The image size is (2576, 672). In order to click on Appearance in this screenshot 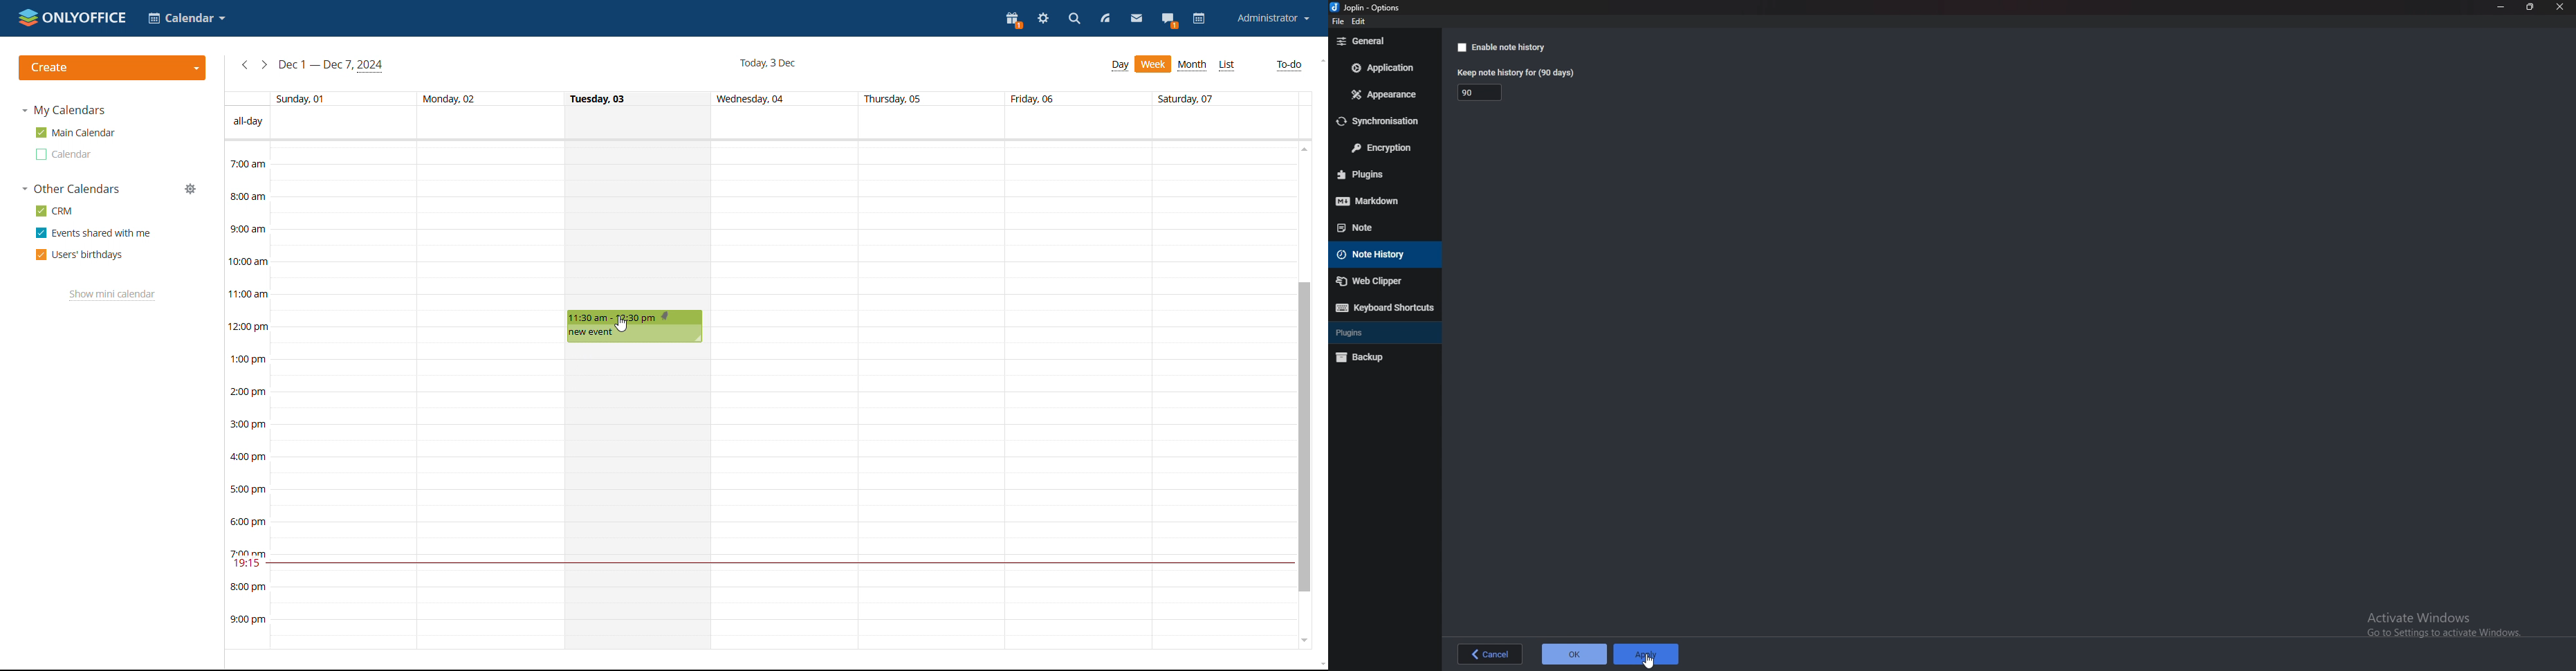, I will do `click(1386, 94)`.